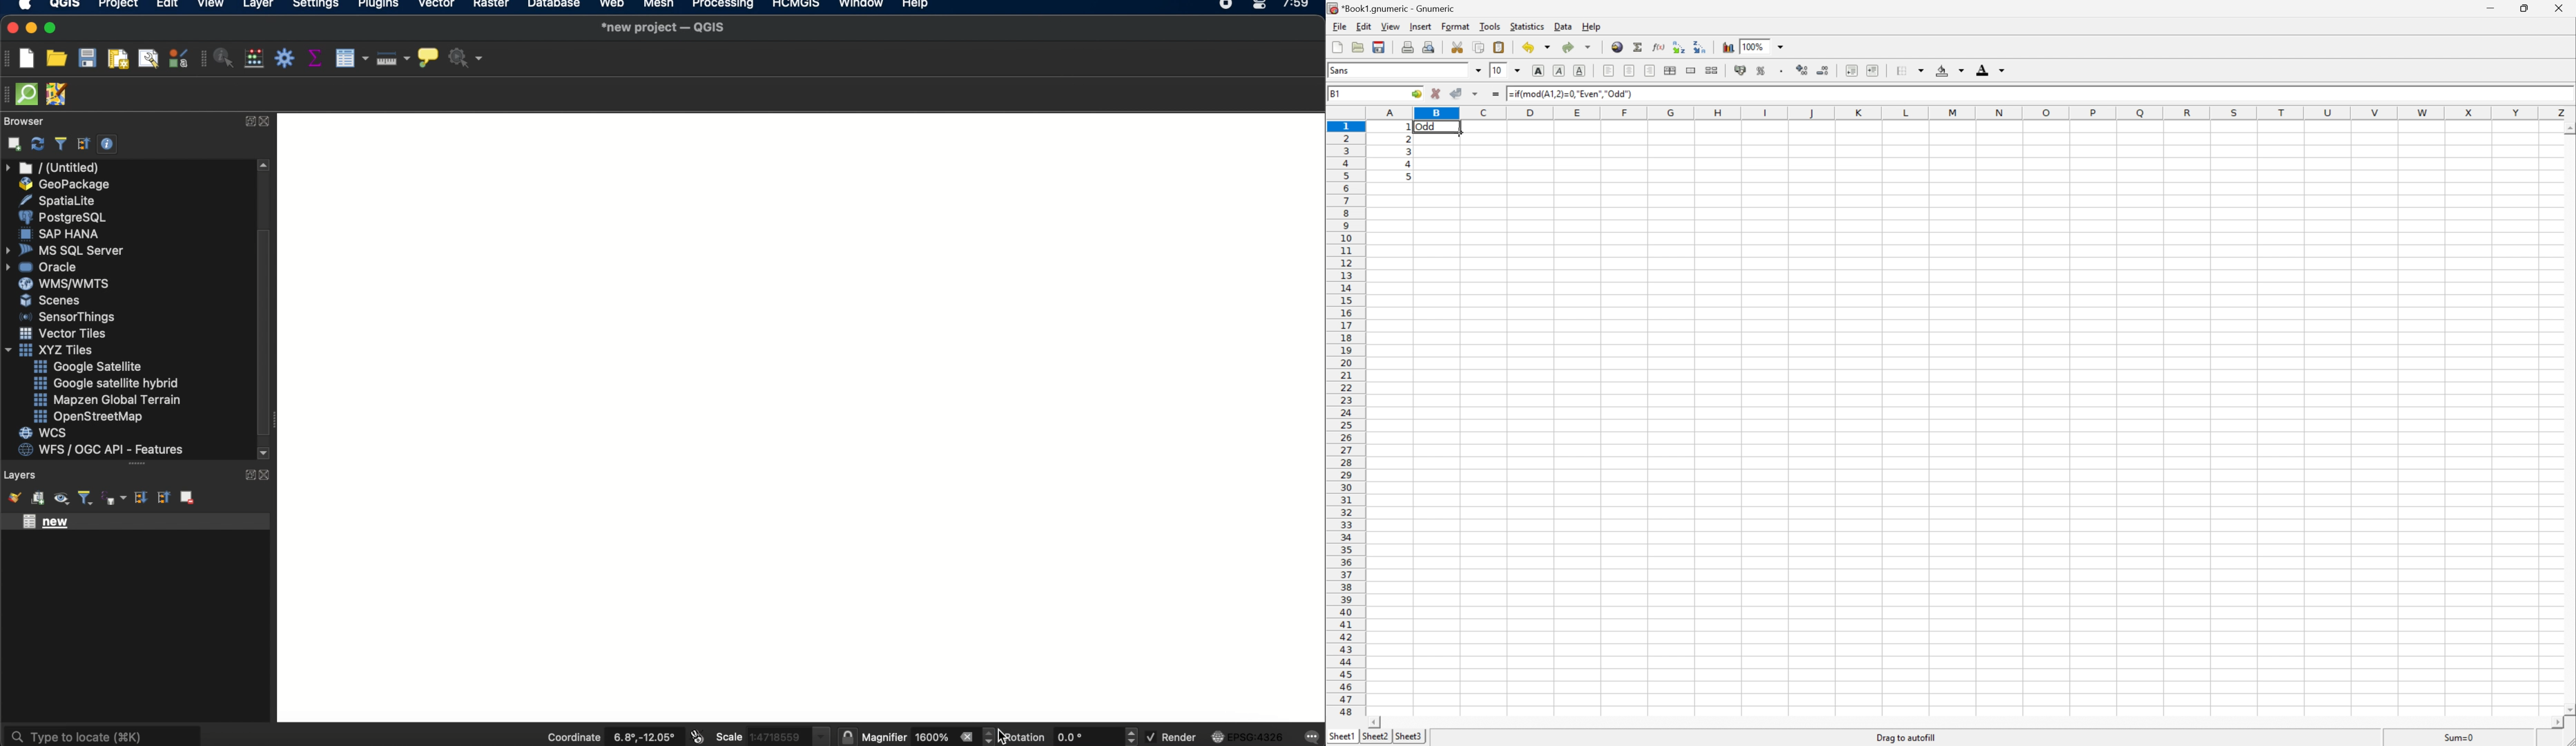  What do you see at coordinates (1629, 69) in the screenshot?
I see `Center horizontally` at bounding box center [1629, 69].